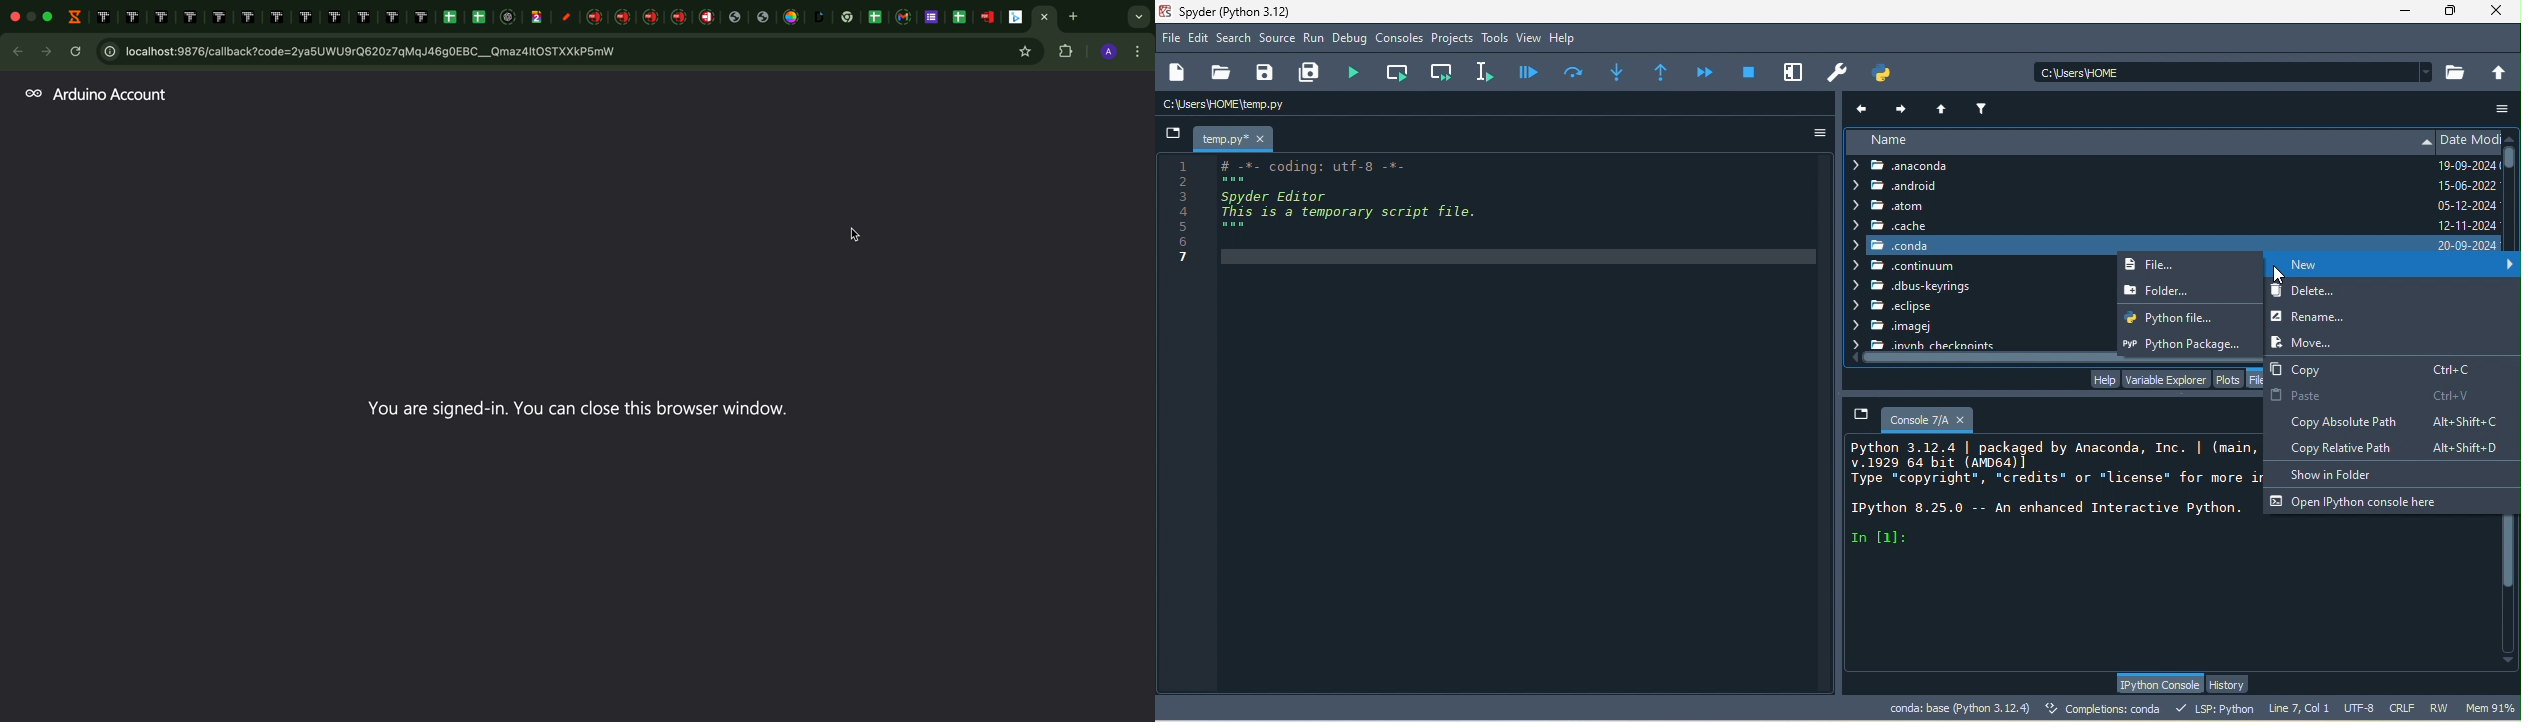  What do you see at coordinates (1864, 108) in the screenshot?
I see `previous` at bounding box center [1864, 108].